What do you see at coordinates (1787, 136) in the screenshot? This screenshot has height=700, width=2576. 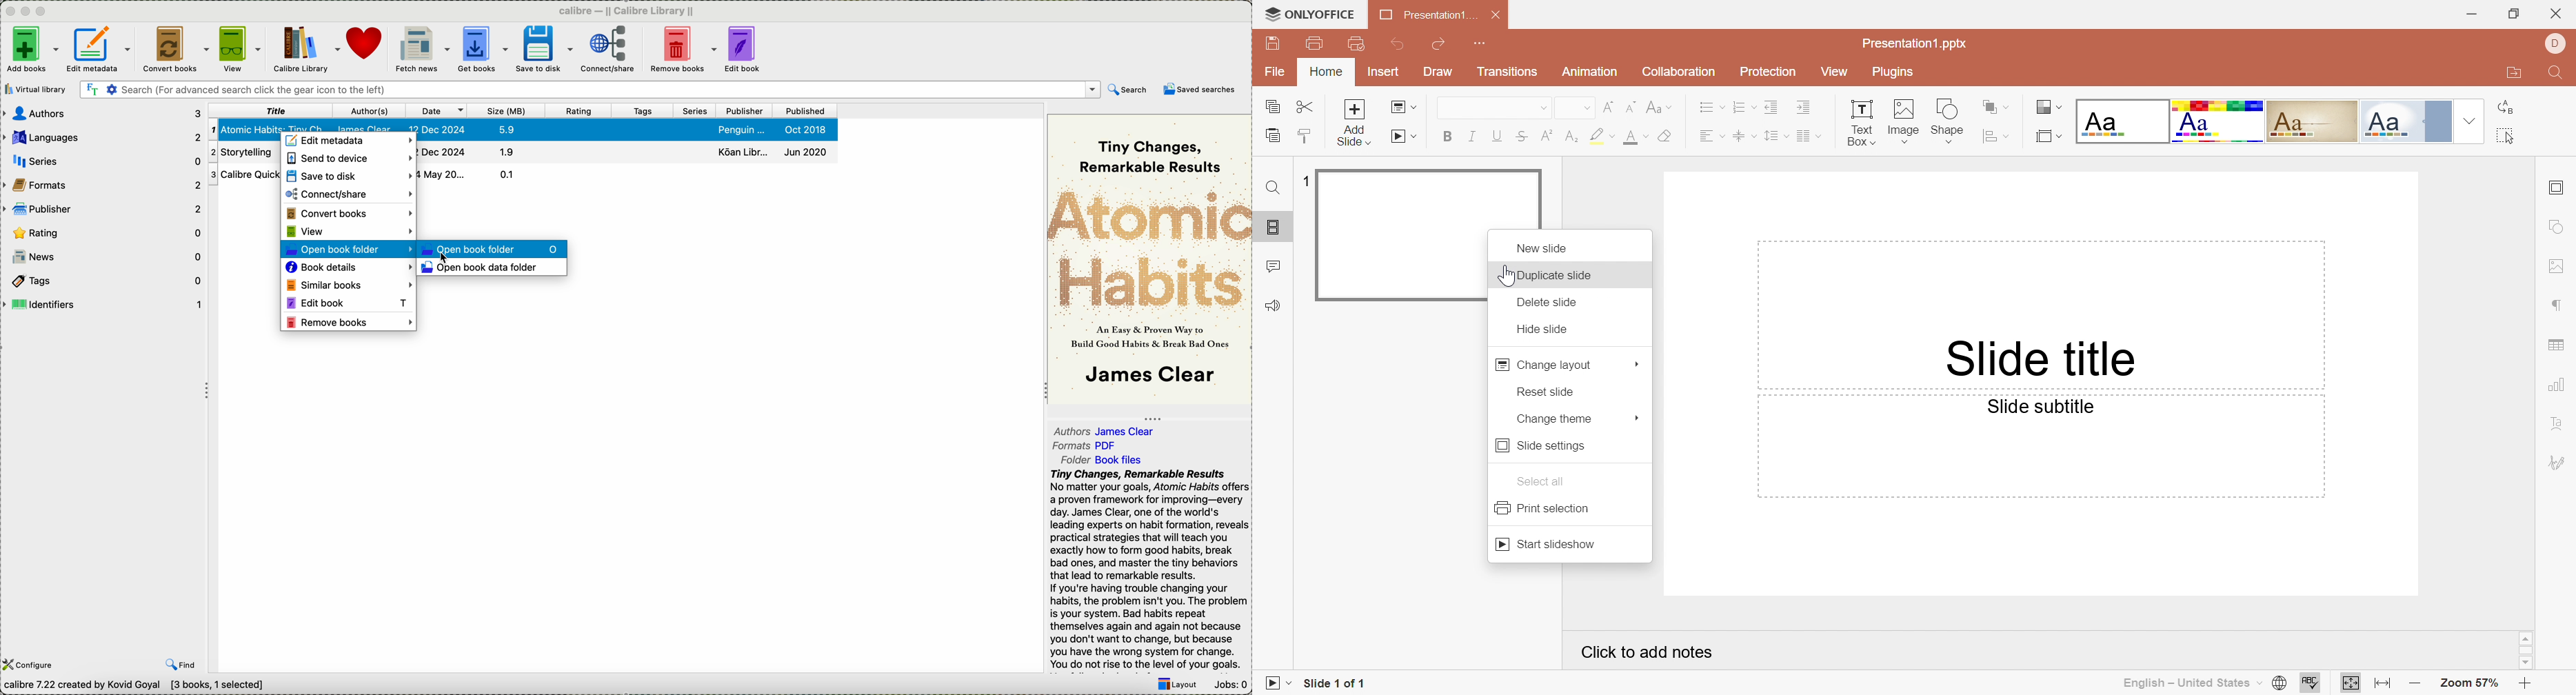 I see `Drop Down` at bounding box center [1787, 136].